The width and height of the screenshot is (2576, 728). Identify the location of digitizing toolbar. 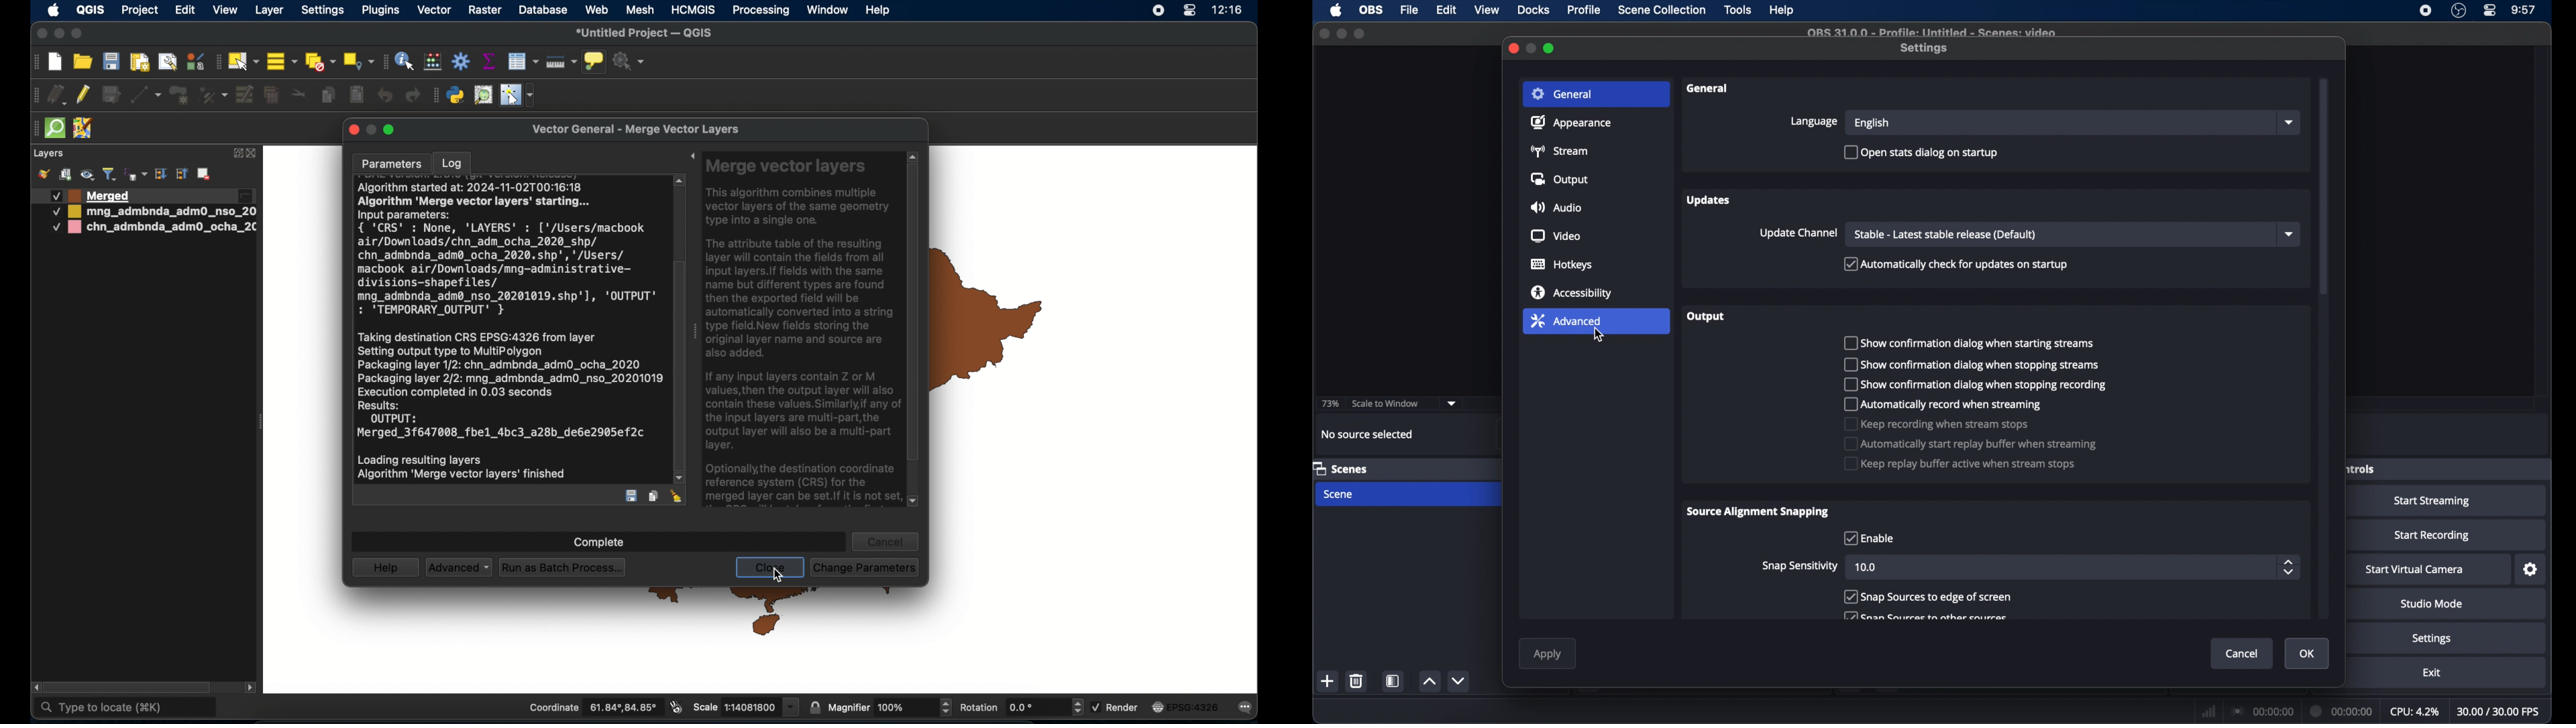
(37, 97).